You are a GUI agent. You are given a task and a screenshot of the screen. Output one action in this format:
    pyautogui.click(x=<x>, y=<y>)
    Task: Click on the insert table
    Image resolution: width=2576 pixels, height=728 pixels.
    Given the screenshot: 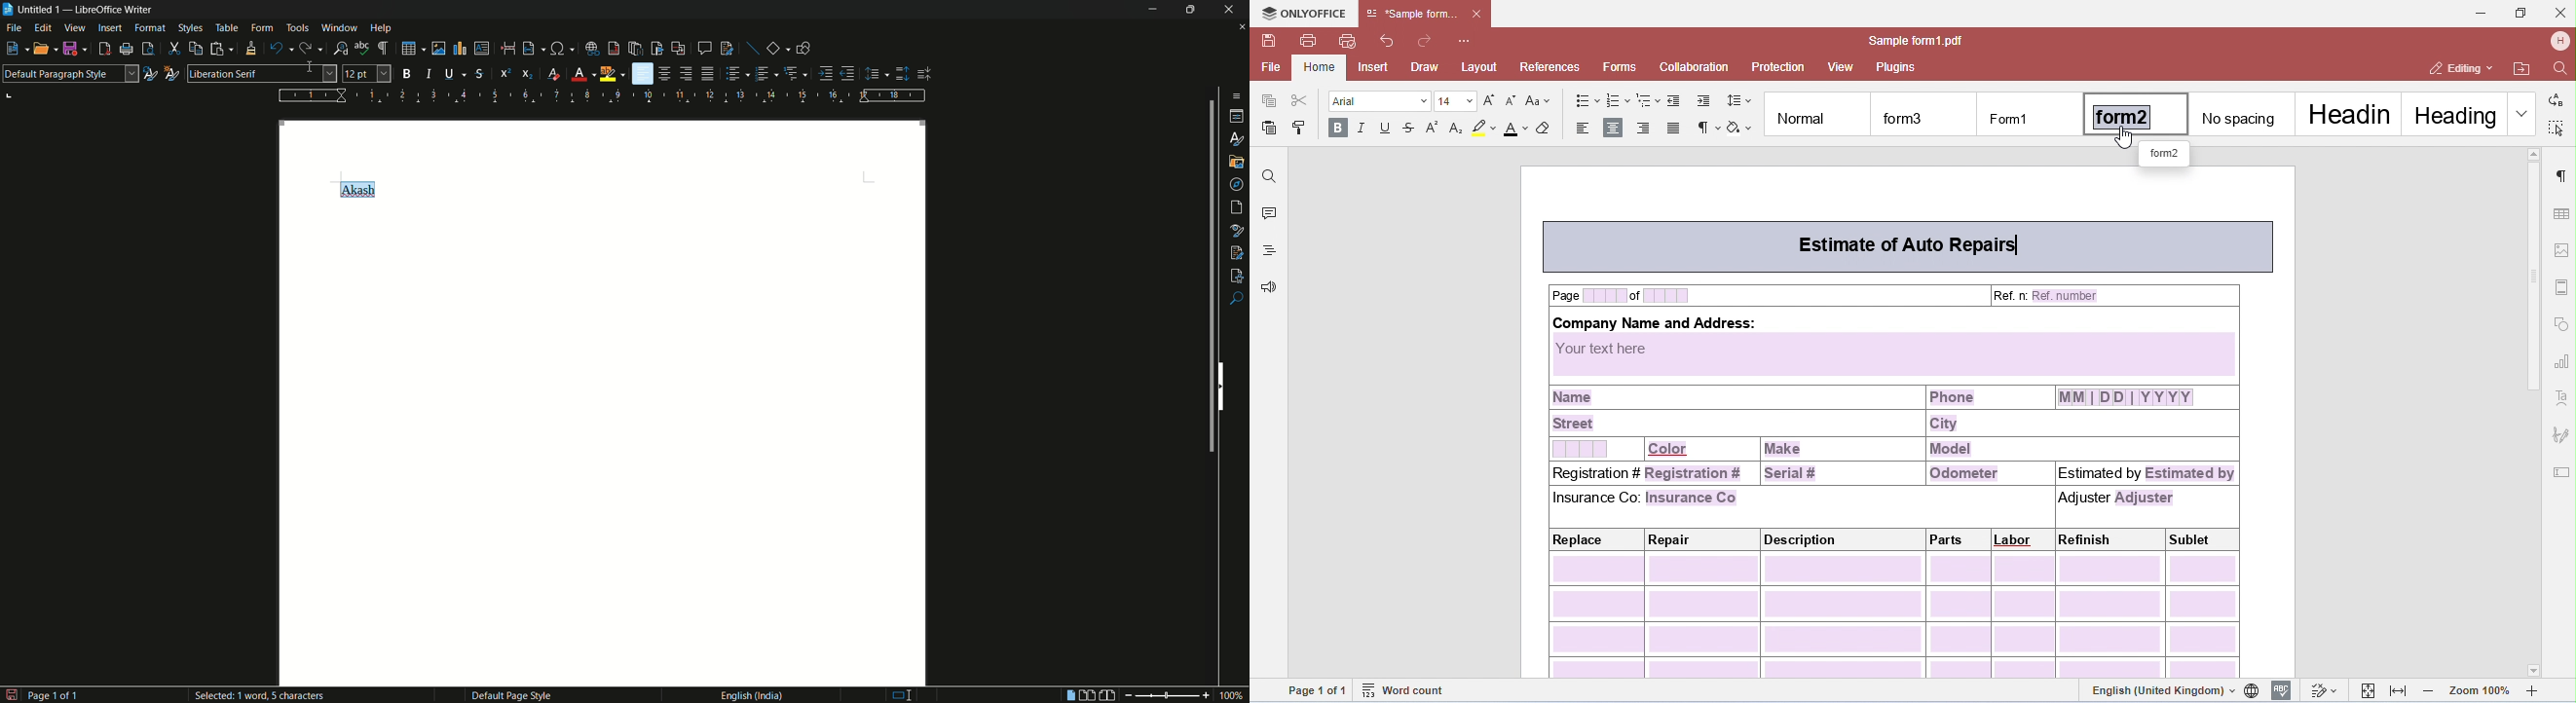 What is the action you would take?
    pyautogui.click(x=413, y=48)
    